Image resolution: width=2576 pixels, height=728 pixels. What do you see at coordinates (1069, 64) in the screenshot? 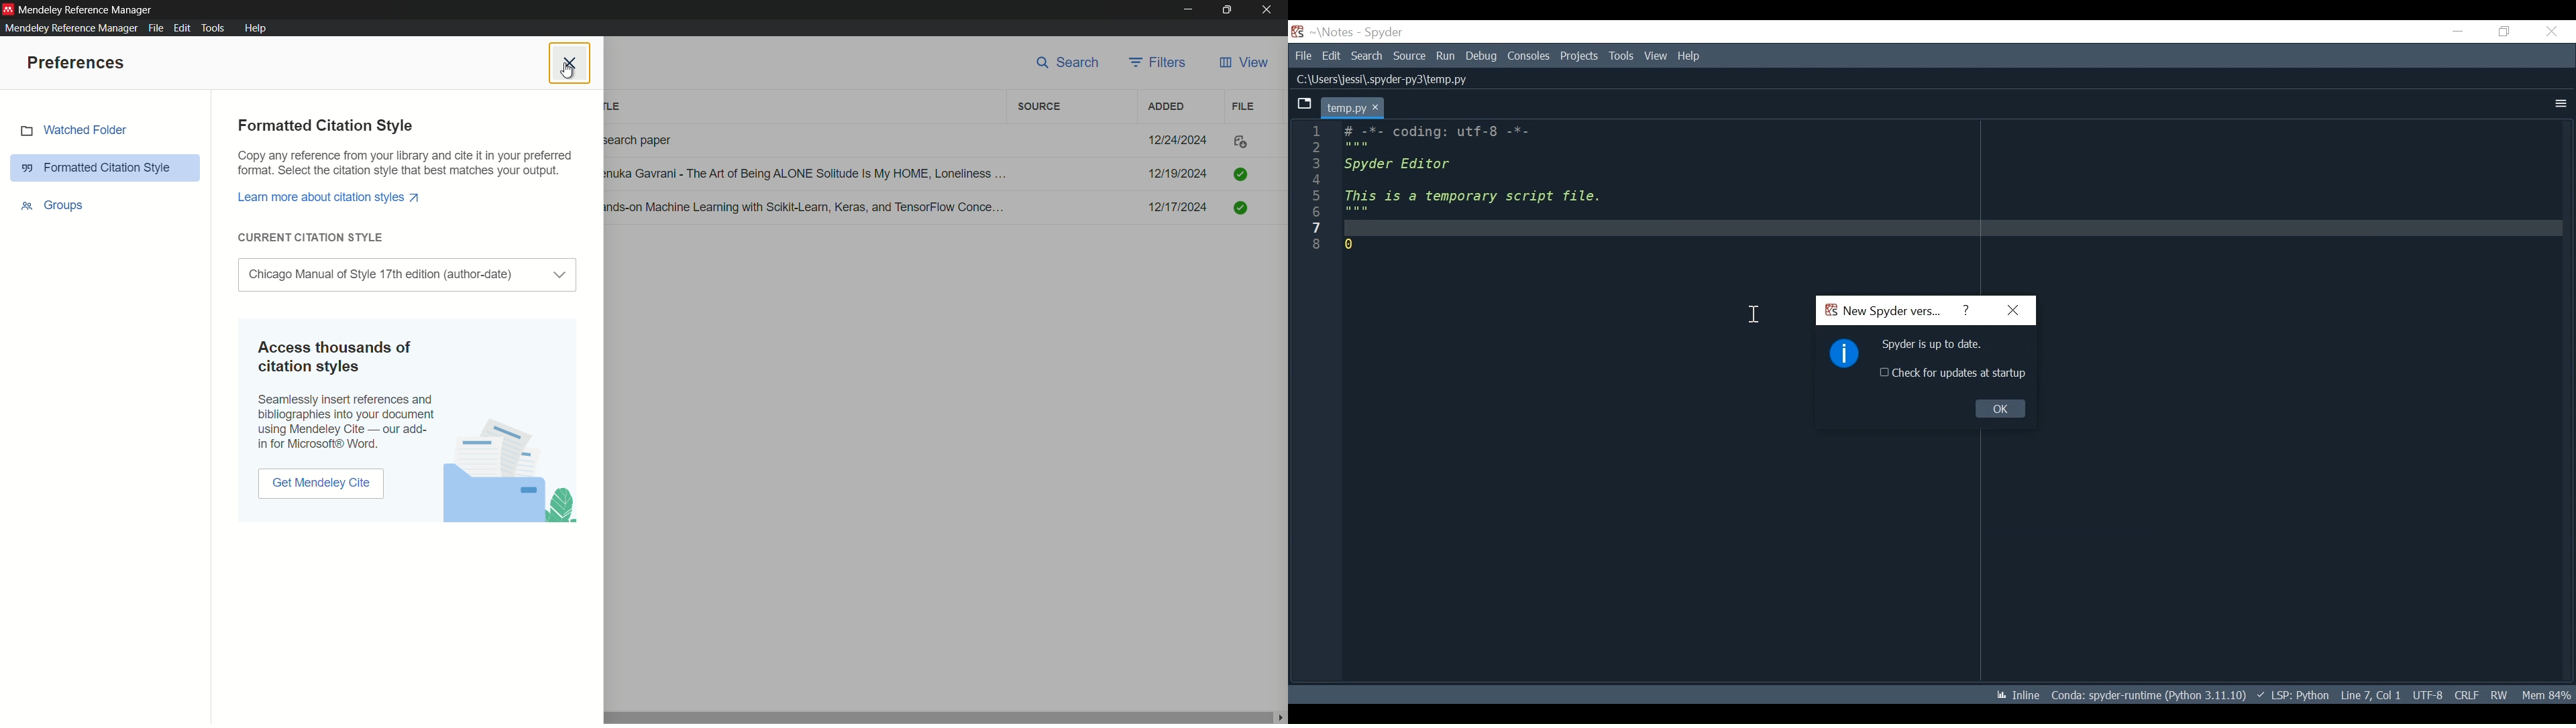
I see `search` at bounding box center [1069, 64].